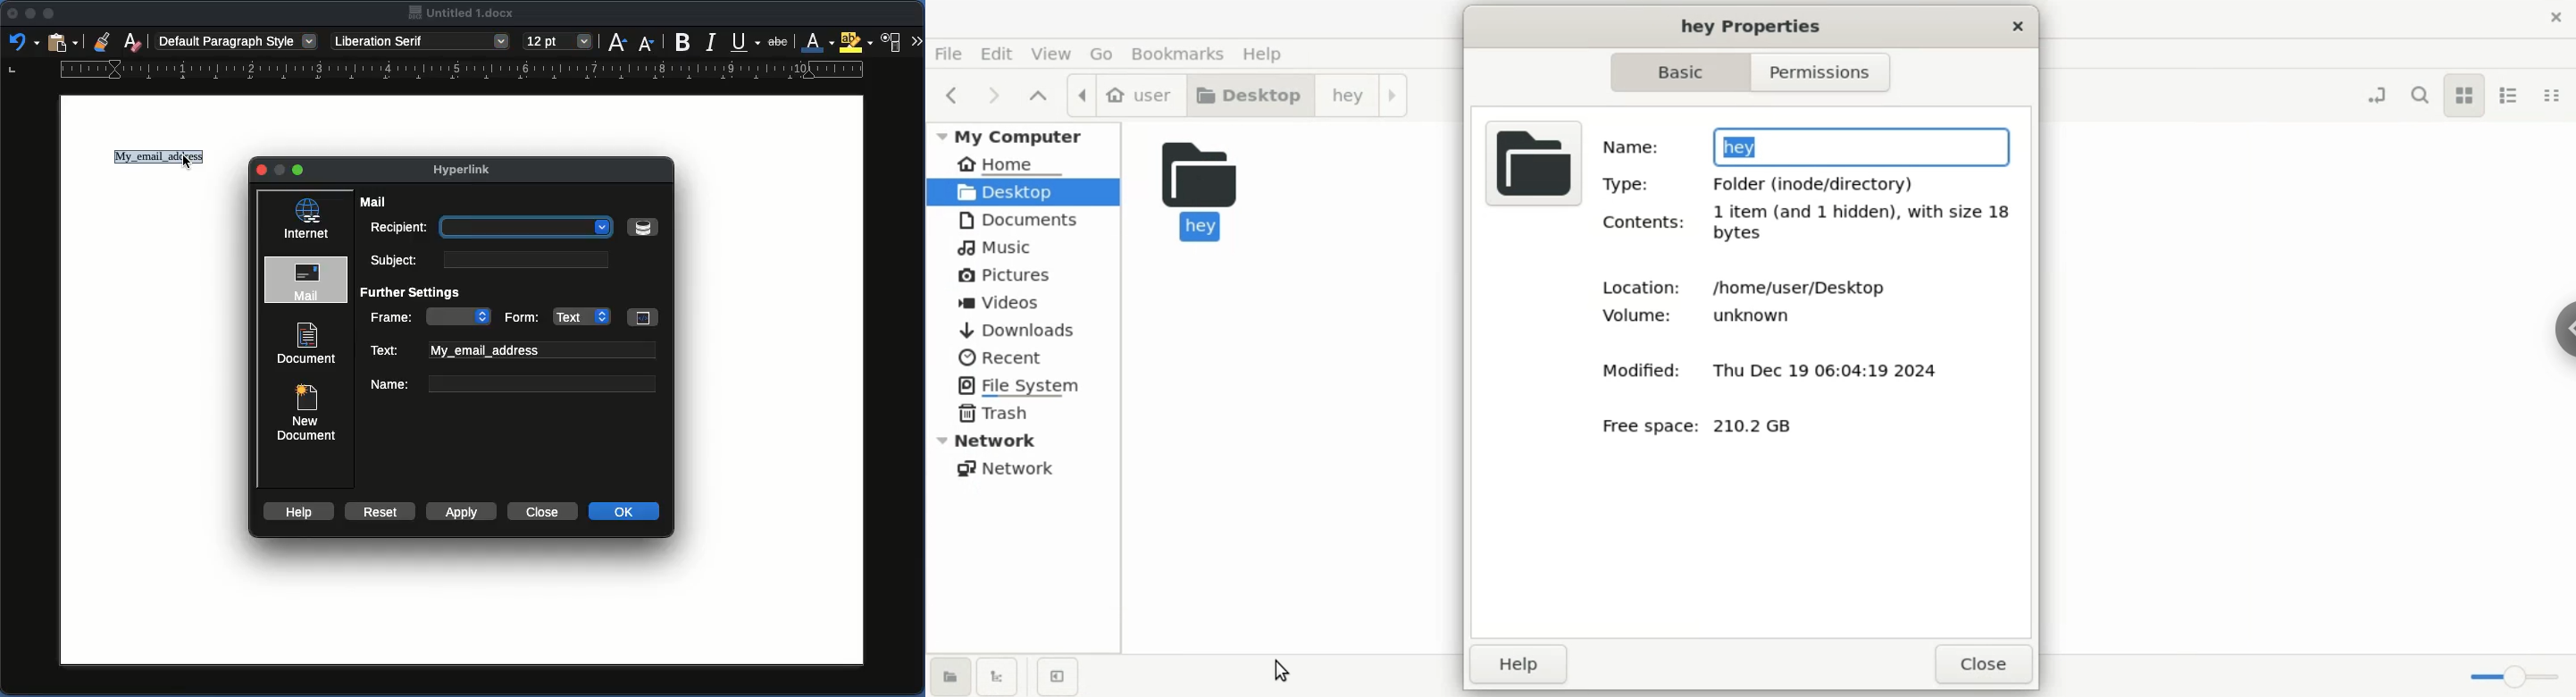  What do you see at coordinates (490, 229) in the screenshot?
I see `Recipient` at bounding box center [490, 229].